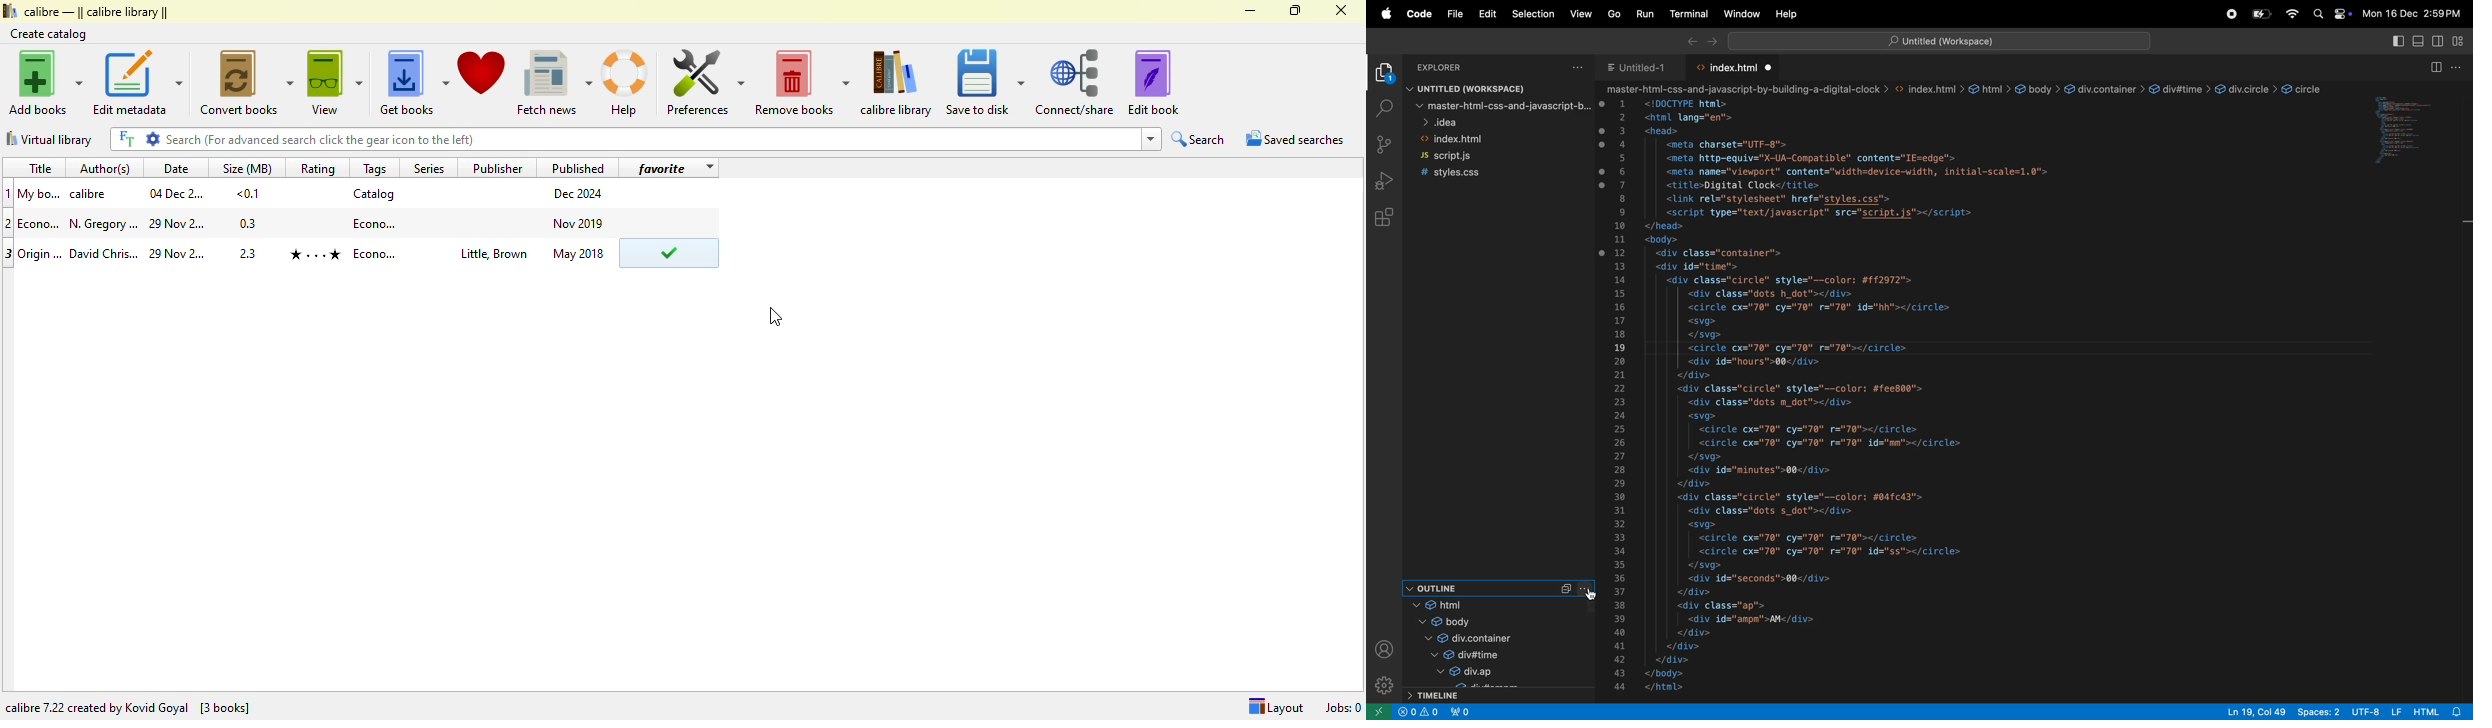 The width and height of the screenshot is (2492, 728). Describe the element at coordinates (492, 255) in the screenshot. I see `publisher` at that location.